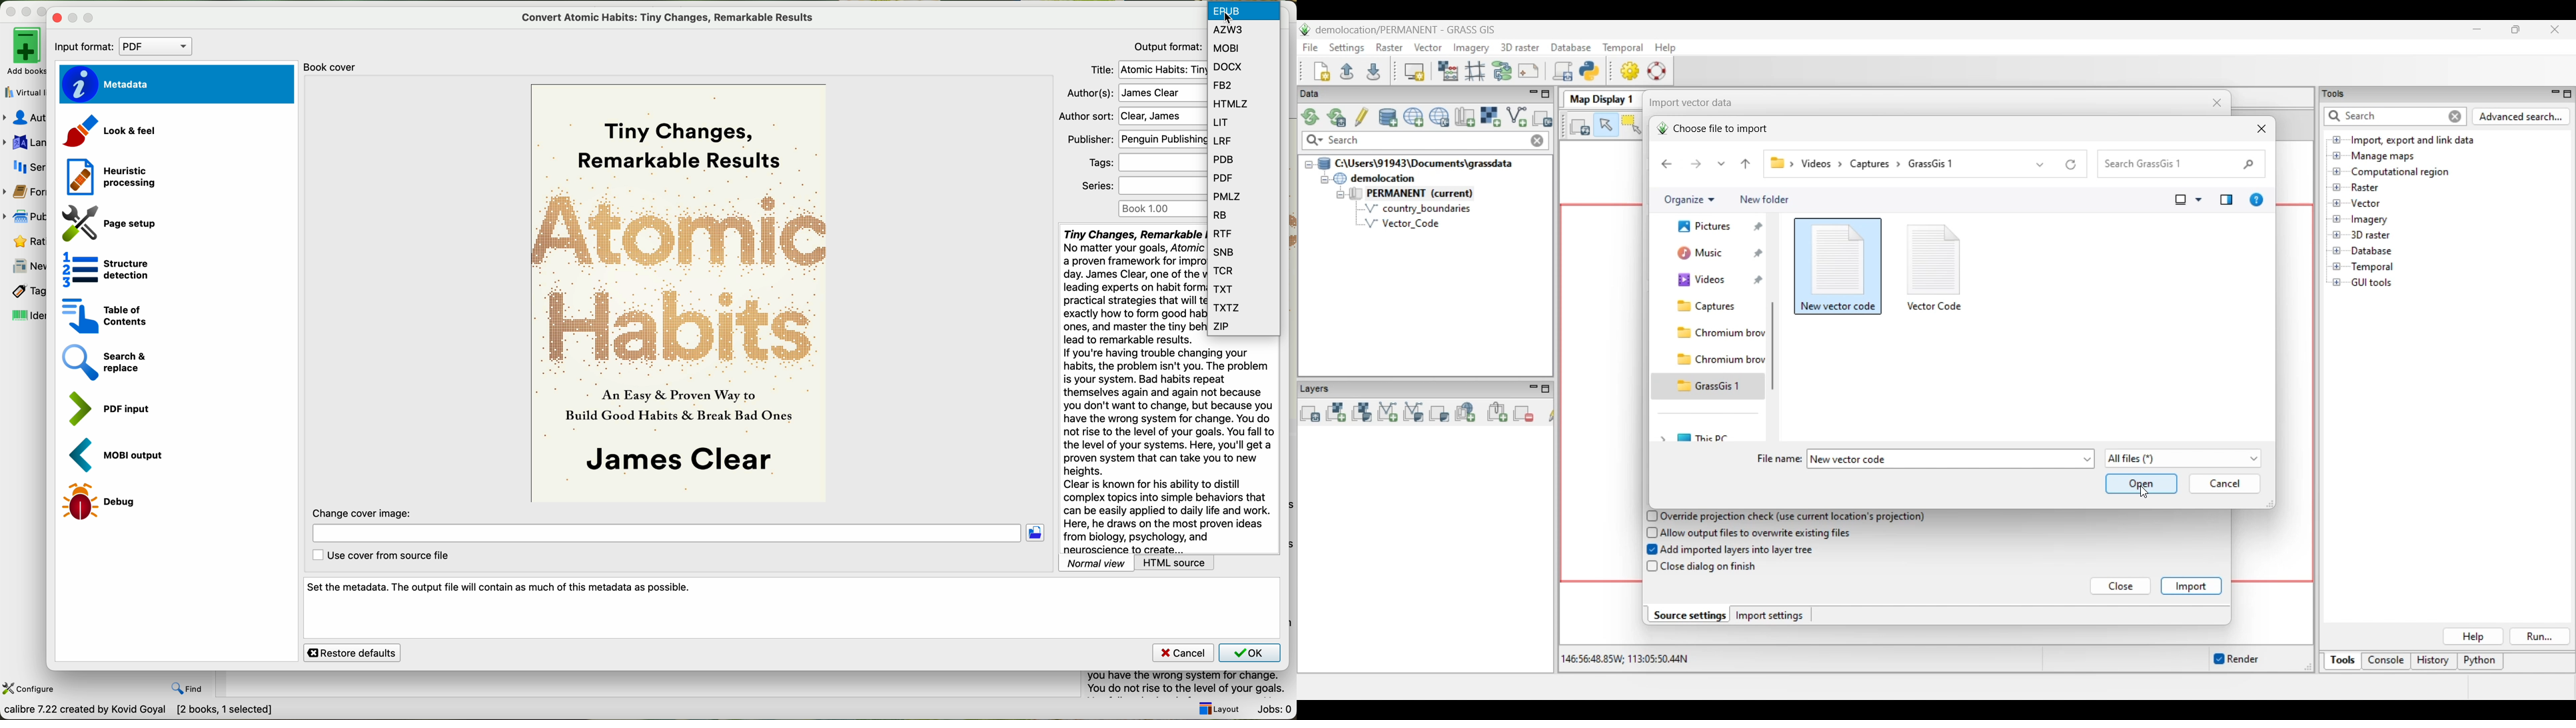 The image size is (2576, 728). I want to click on table of contents, so click(101, 314).